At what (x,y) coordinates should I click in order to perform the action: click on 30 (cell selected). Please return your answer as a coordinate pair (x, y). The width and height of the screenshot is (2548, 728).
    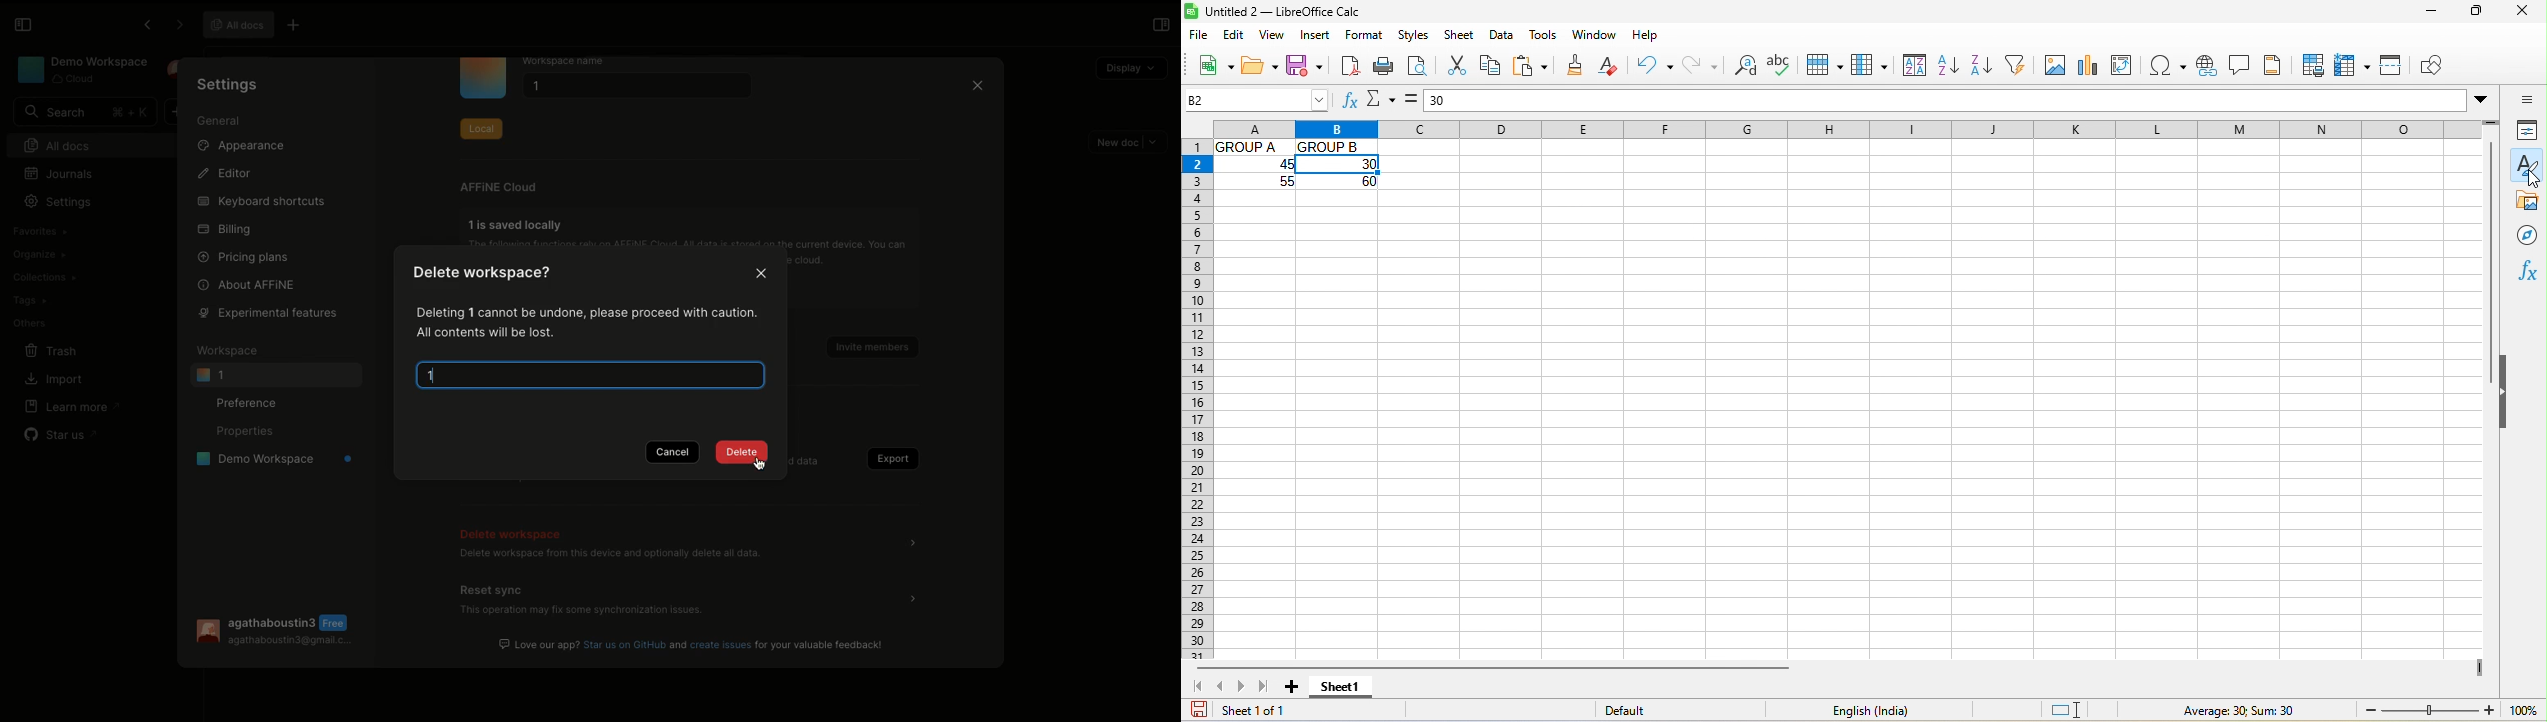
    Looking at the image, I should click on (1341, 165).